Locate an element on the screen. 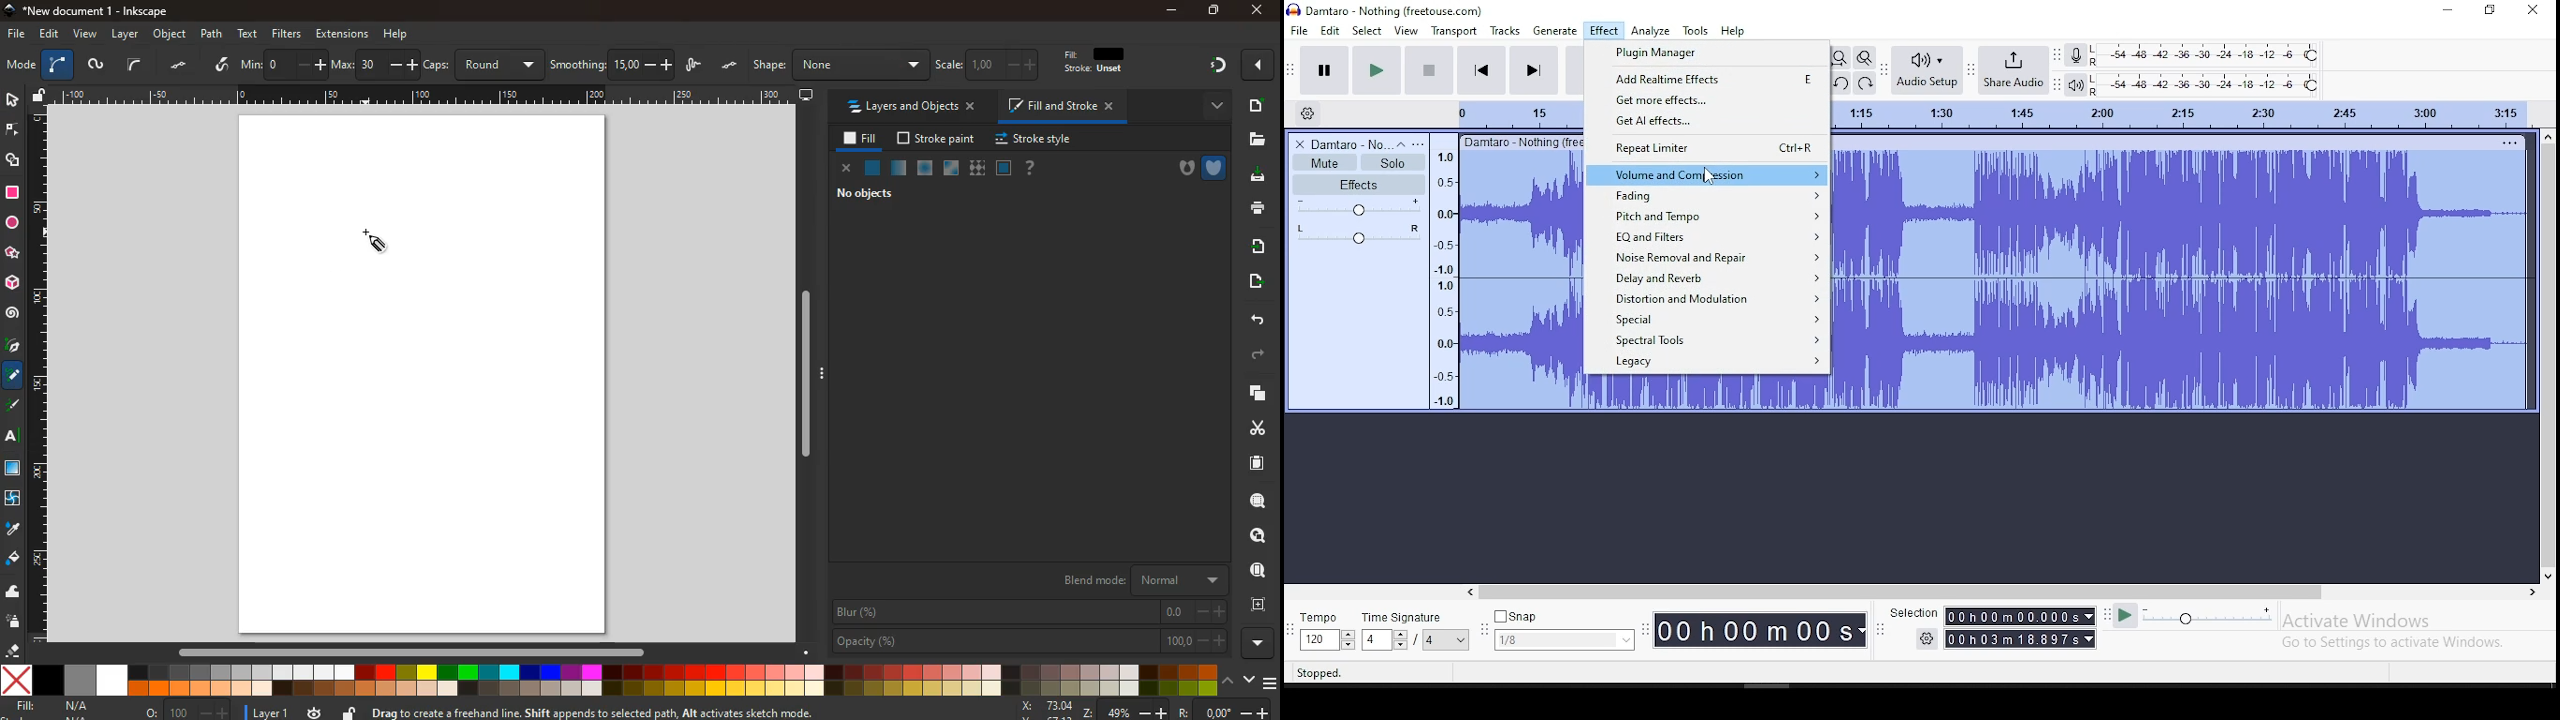 Image resolution: width=2576 pixels, height=728 pixels. add realtime effects is located at coordinates (1709, 79).